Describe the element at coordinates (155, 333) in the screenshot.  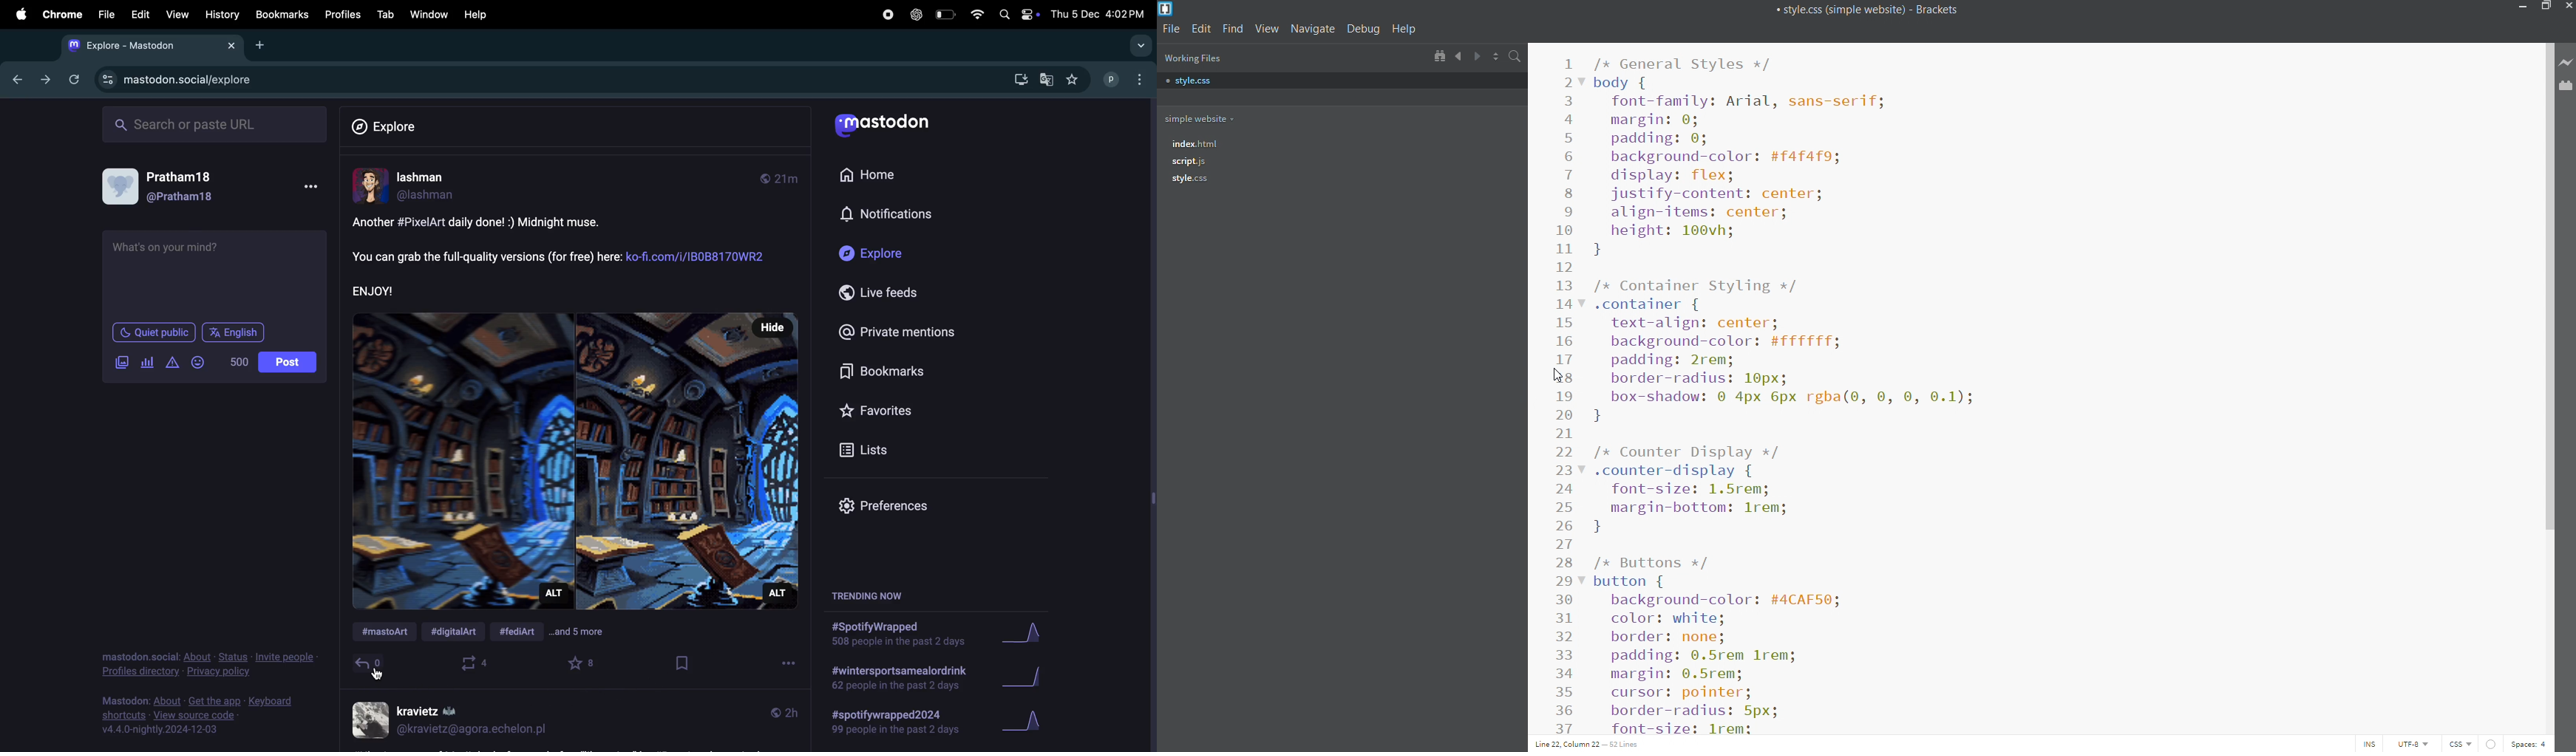
I see `Quiet public` at that location.